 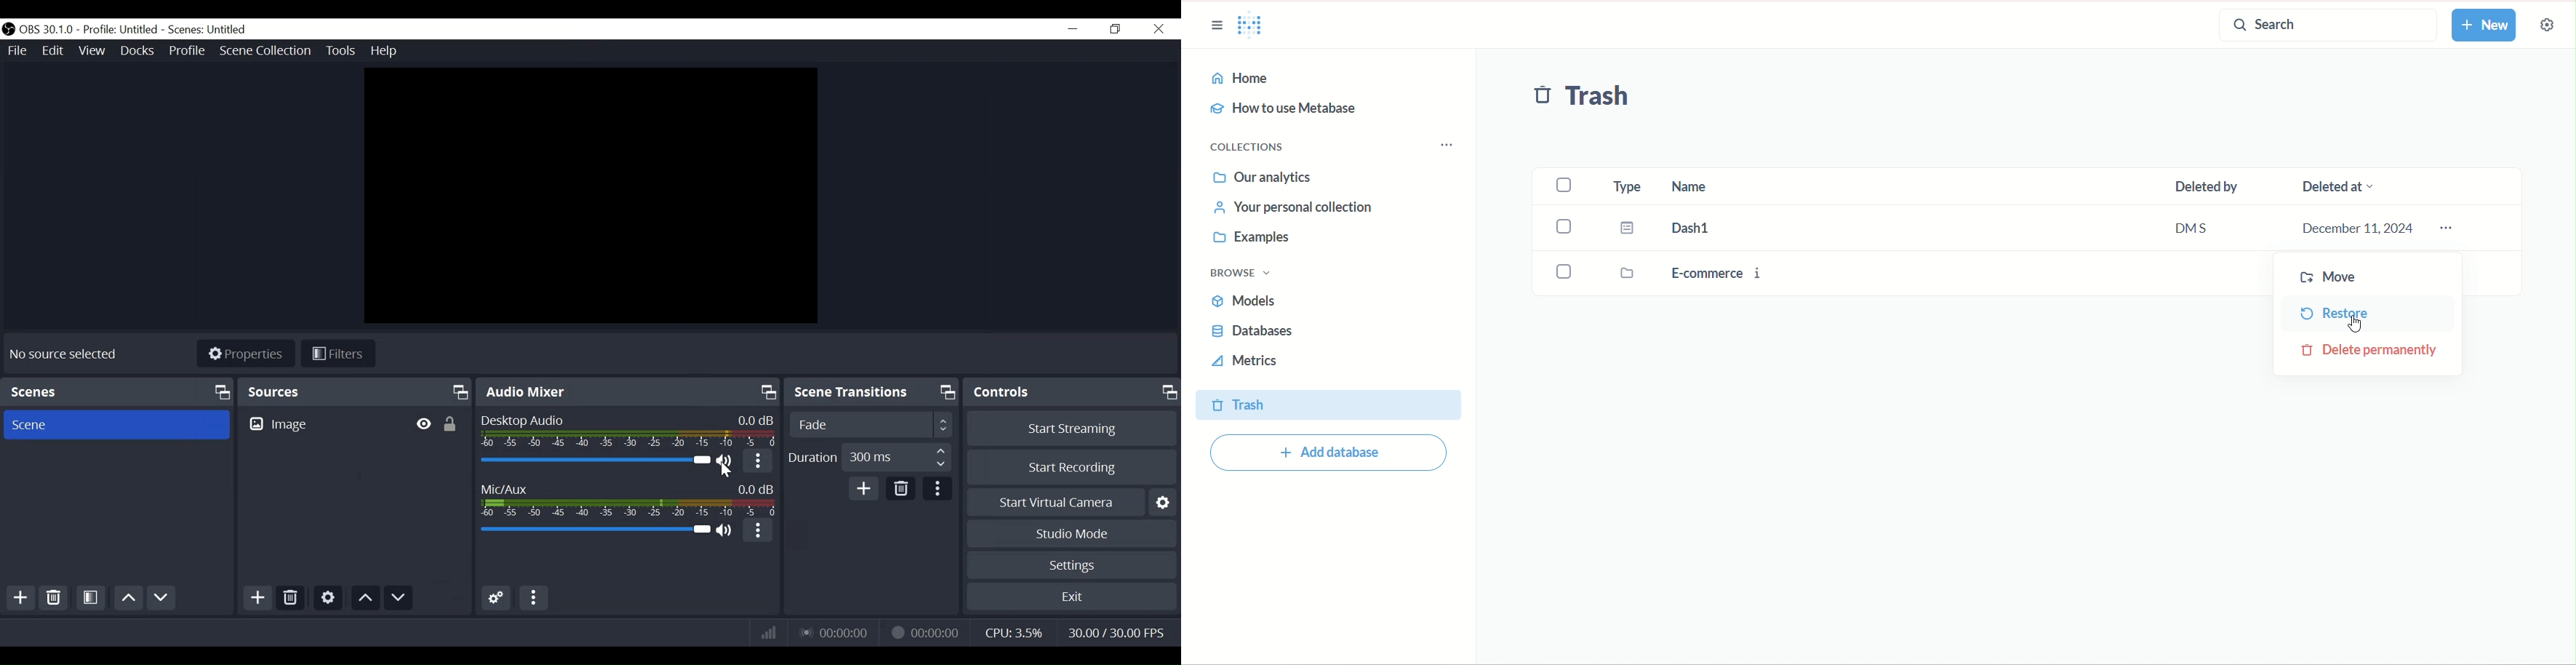 What do you see at coordinates (873, 392) in the screenshot?
I see `Scene Transition` at bounding box center [873, 392].